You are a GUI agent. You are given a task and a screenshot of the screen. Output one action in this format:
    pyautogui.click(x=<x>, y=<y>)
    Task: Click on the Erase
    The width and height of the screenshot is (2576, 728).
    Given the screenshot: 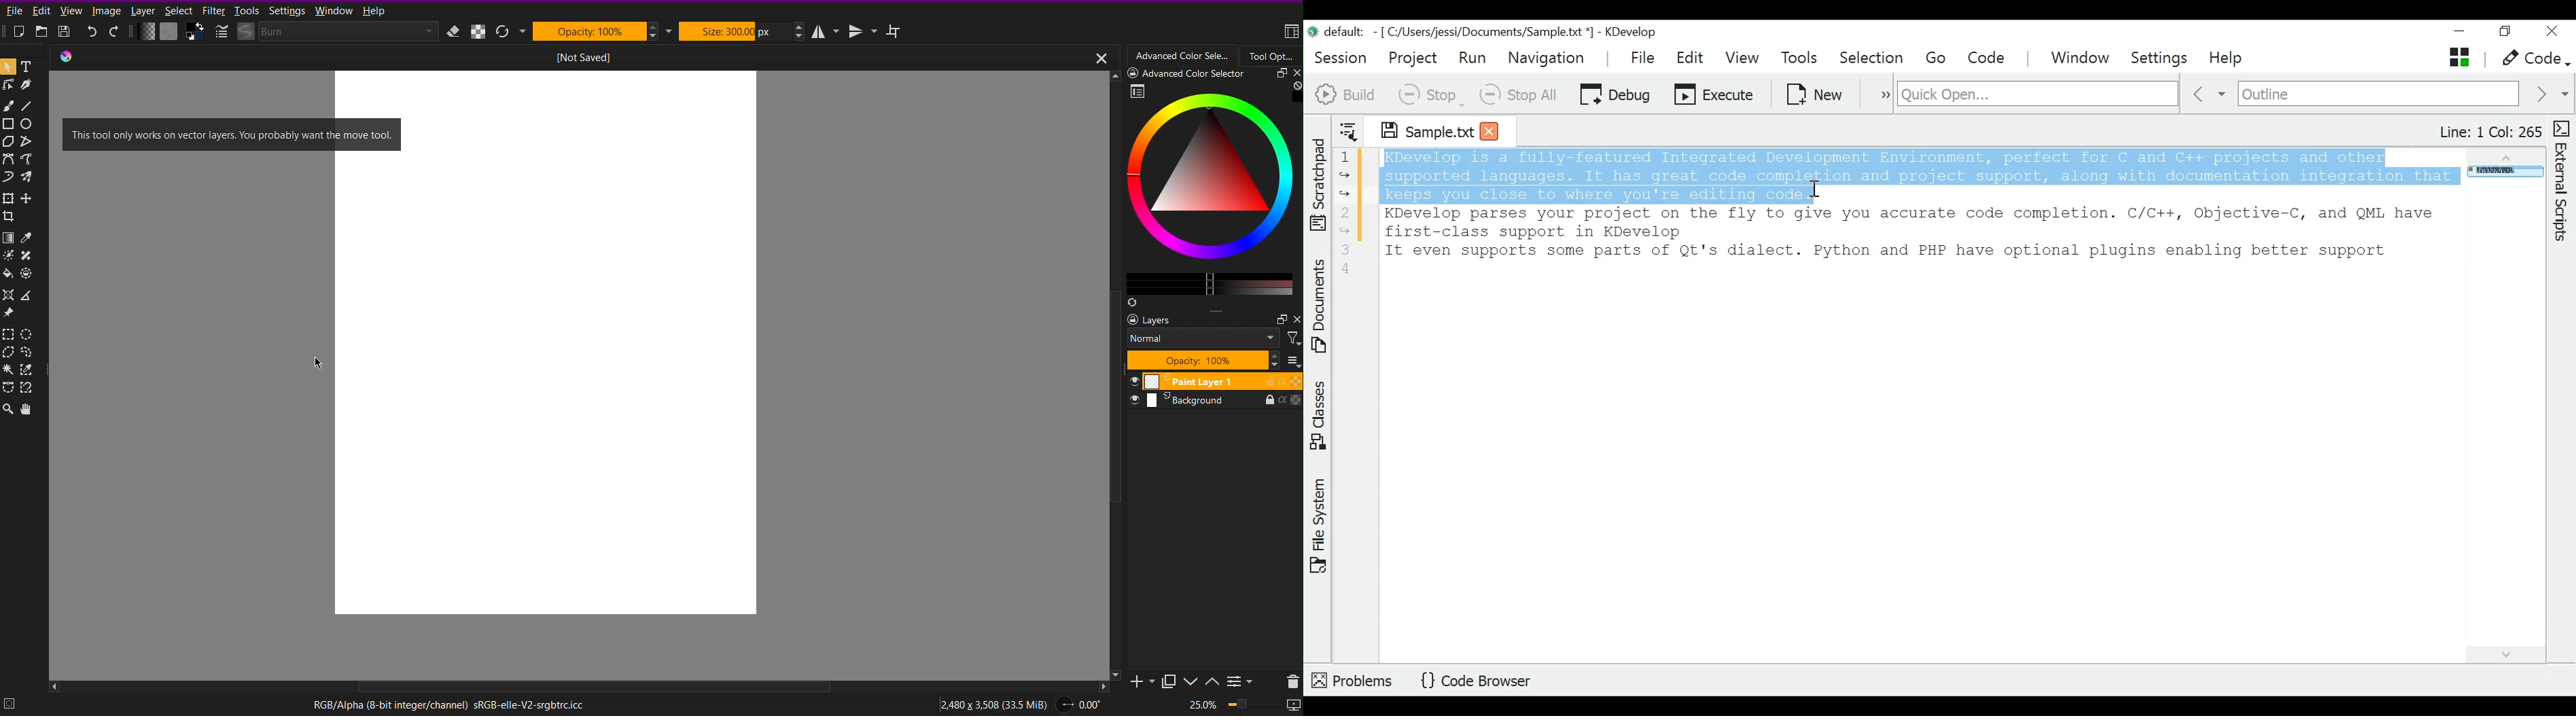 What is the action you would take?
    pyautogui.click(x=454, y=32)
    